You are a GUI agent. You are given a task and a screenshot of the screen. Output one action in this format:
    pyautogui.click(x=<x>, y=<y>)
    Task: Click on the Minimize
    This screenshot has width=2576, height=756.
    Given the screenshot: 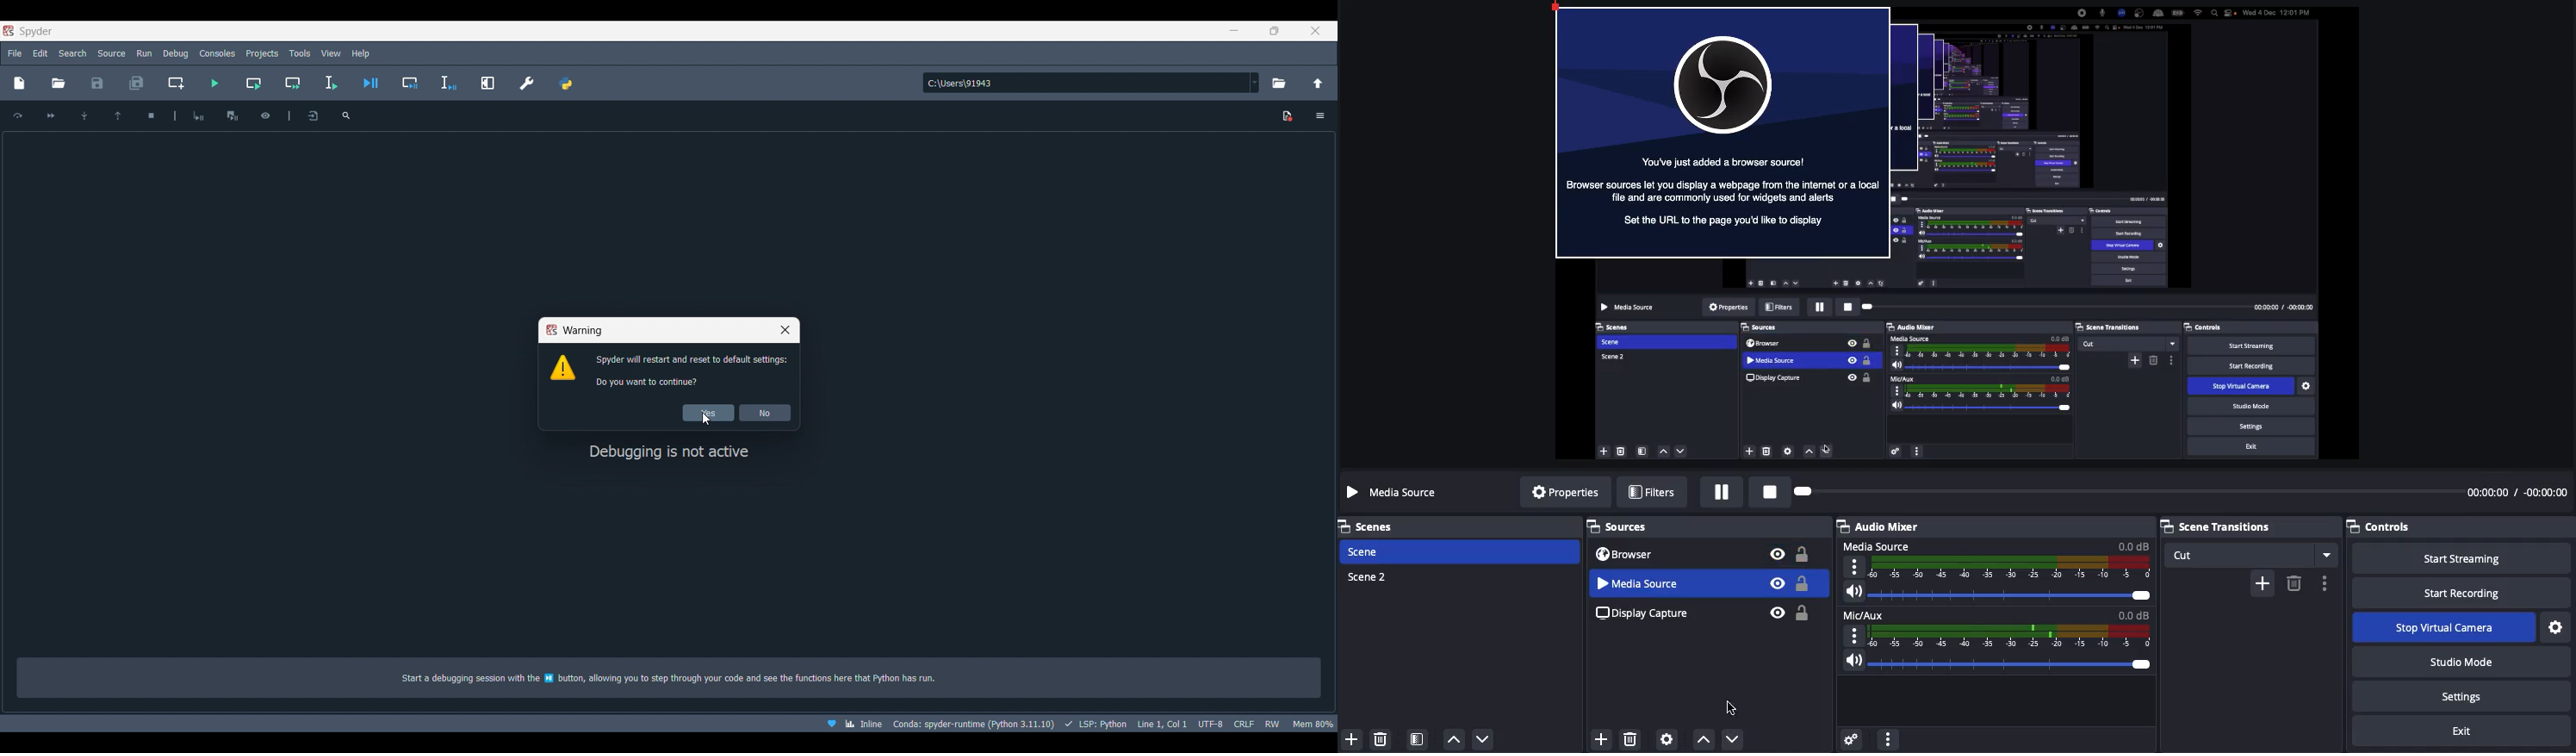 What is the action you would take?
    pyautogui.click(x=1235, y=31)
    